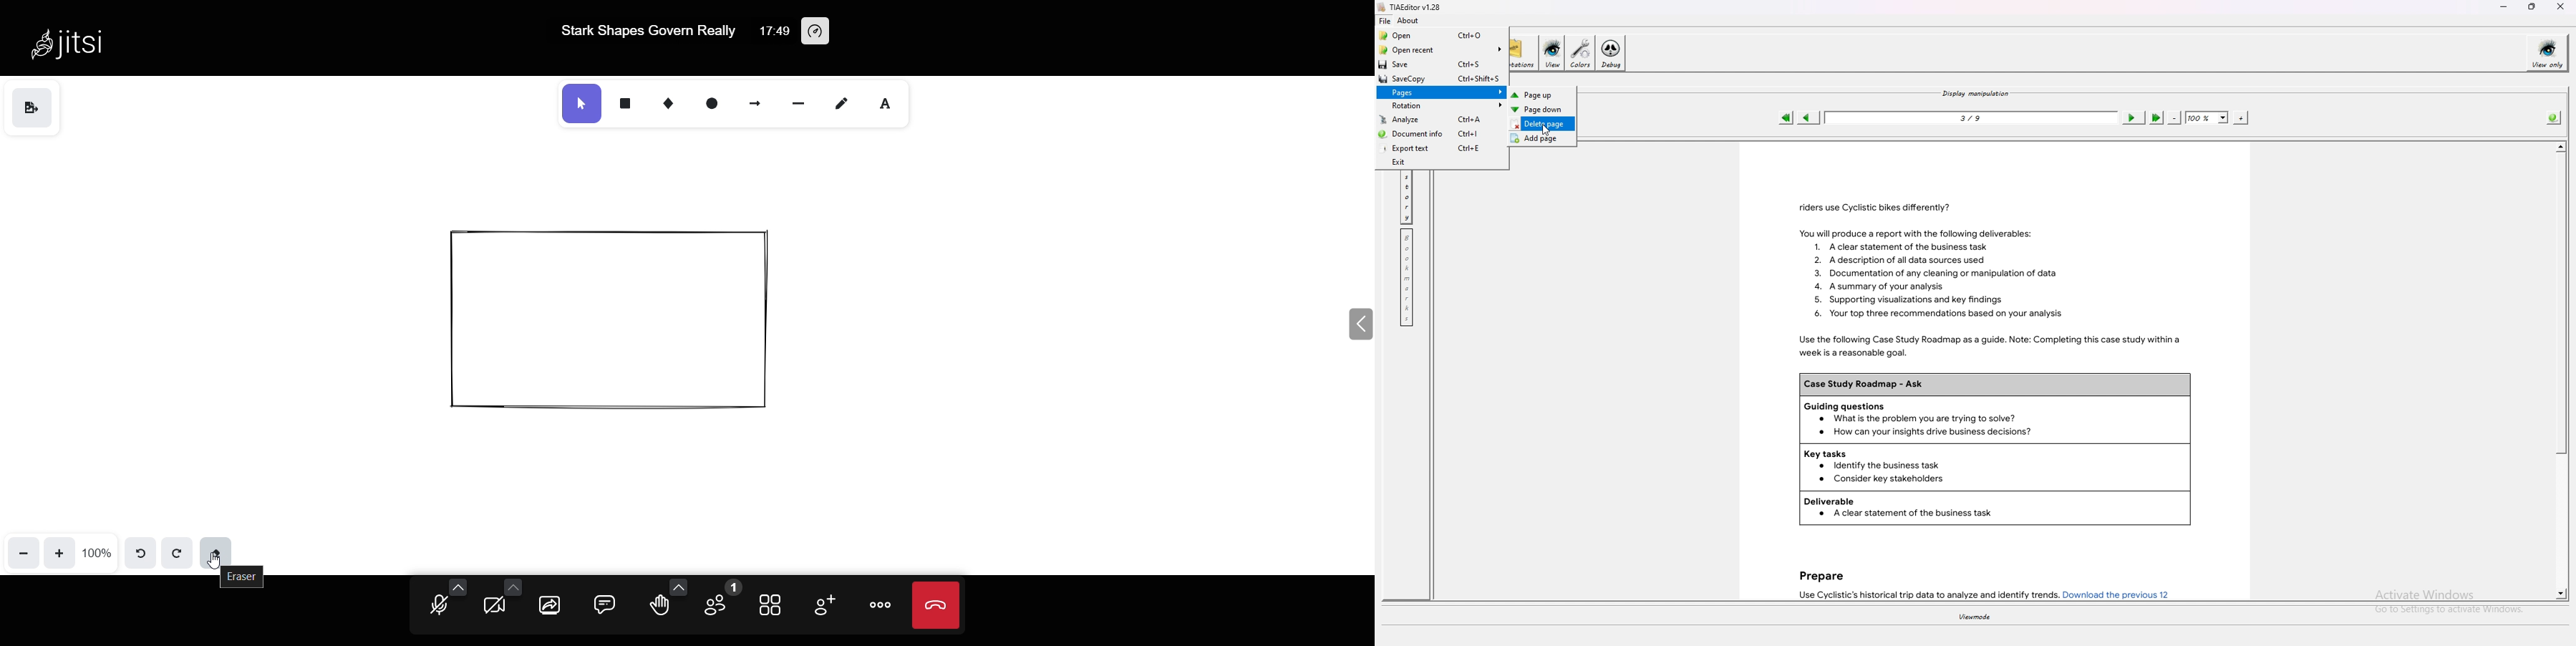 This screenshot has height=672, width=2576. What do you see at coordinates (756, 104) in the screenshot?
I see `arrow` at bounding box center [756, 104].